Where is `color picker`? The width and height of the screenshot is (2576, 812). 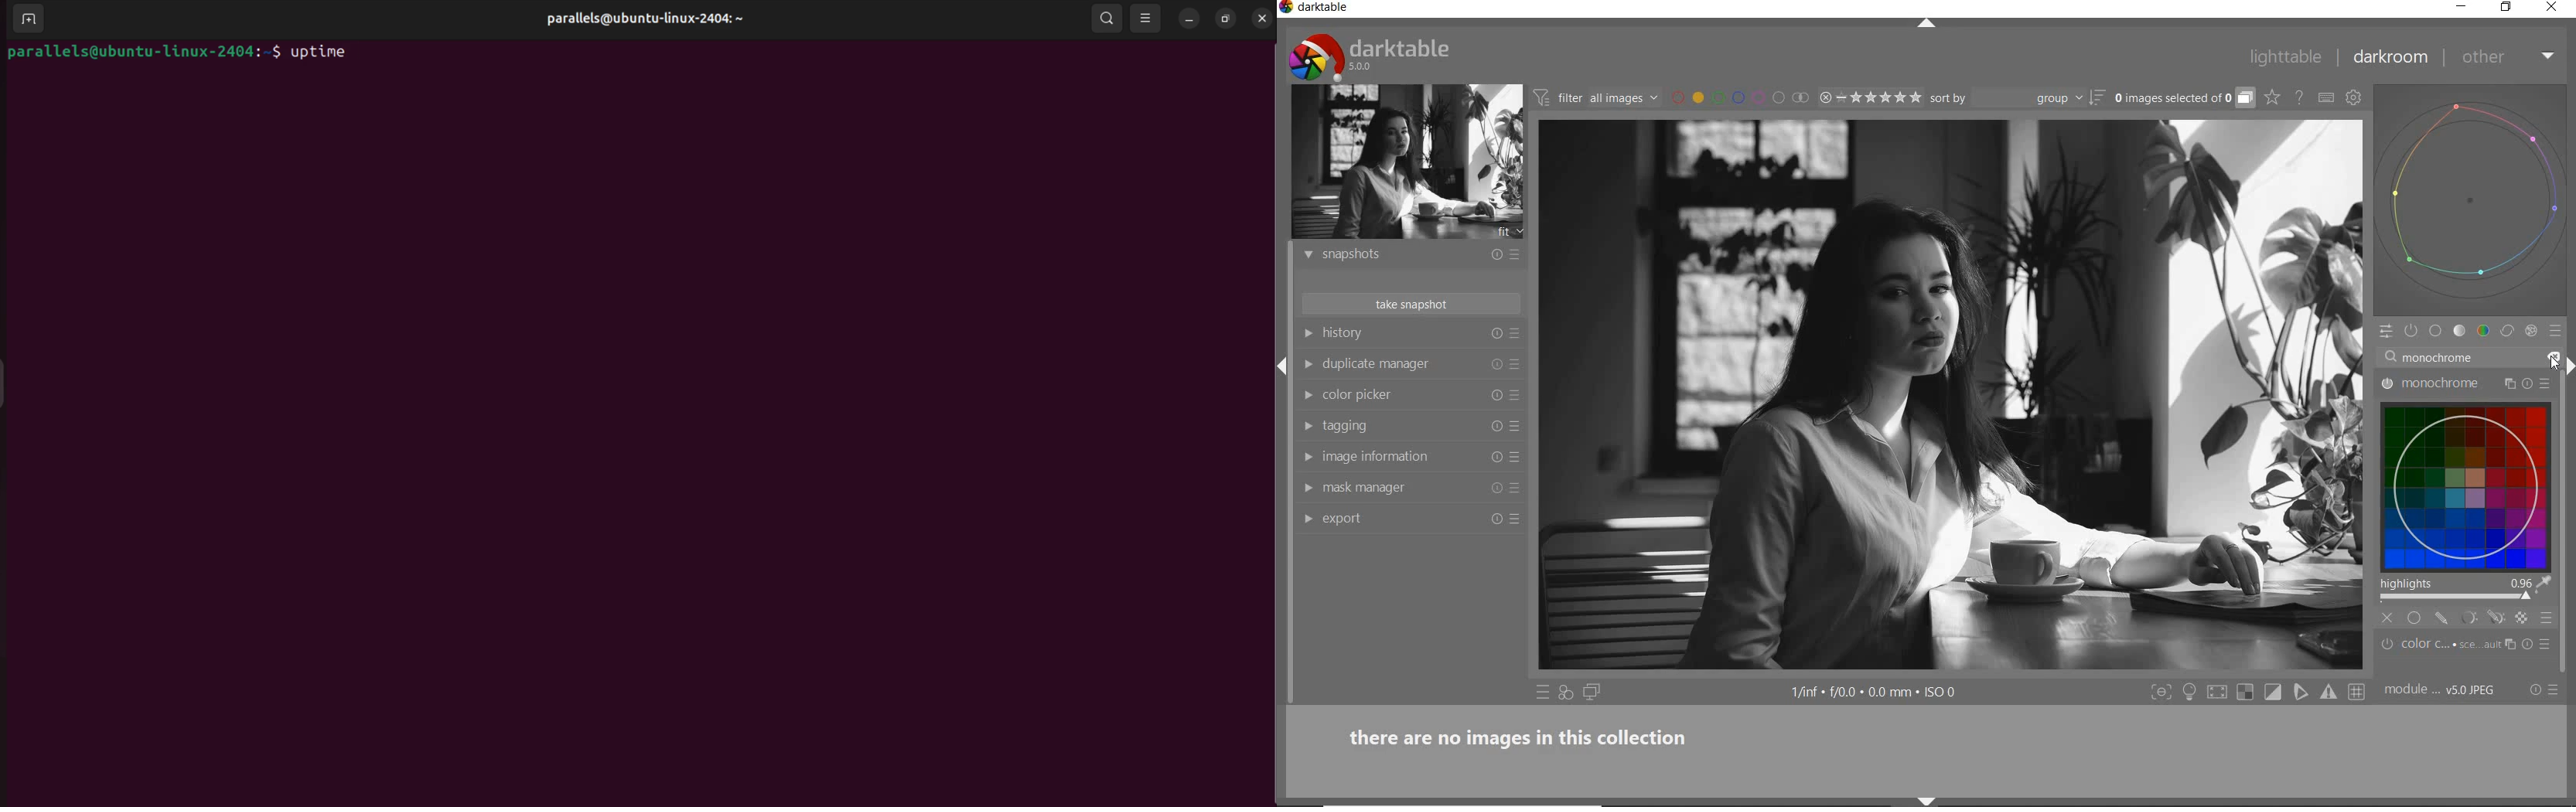
color picker is located at coordinates (1402, 396).